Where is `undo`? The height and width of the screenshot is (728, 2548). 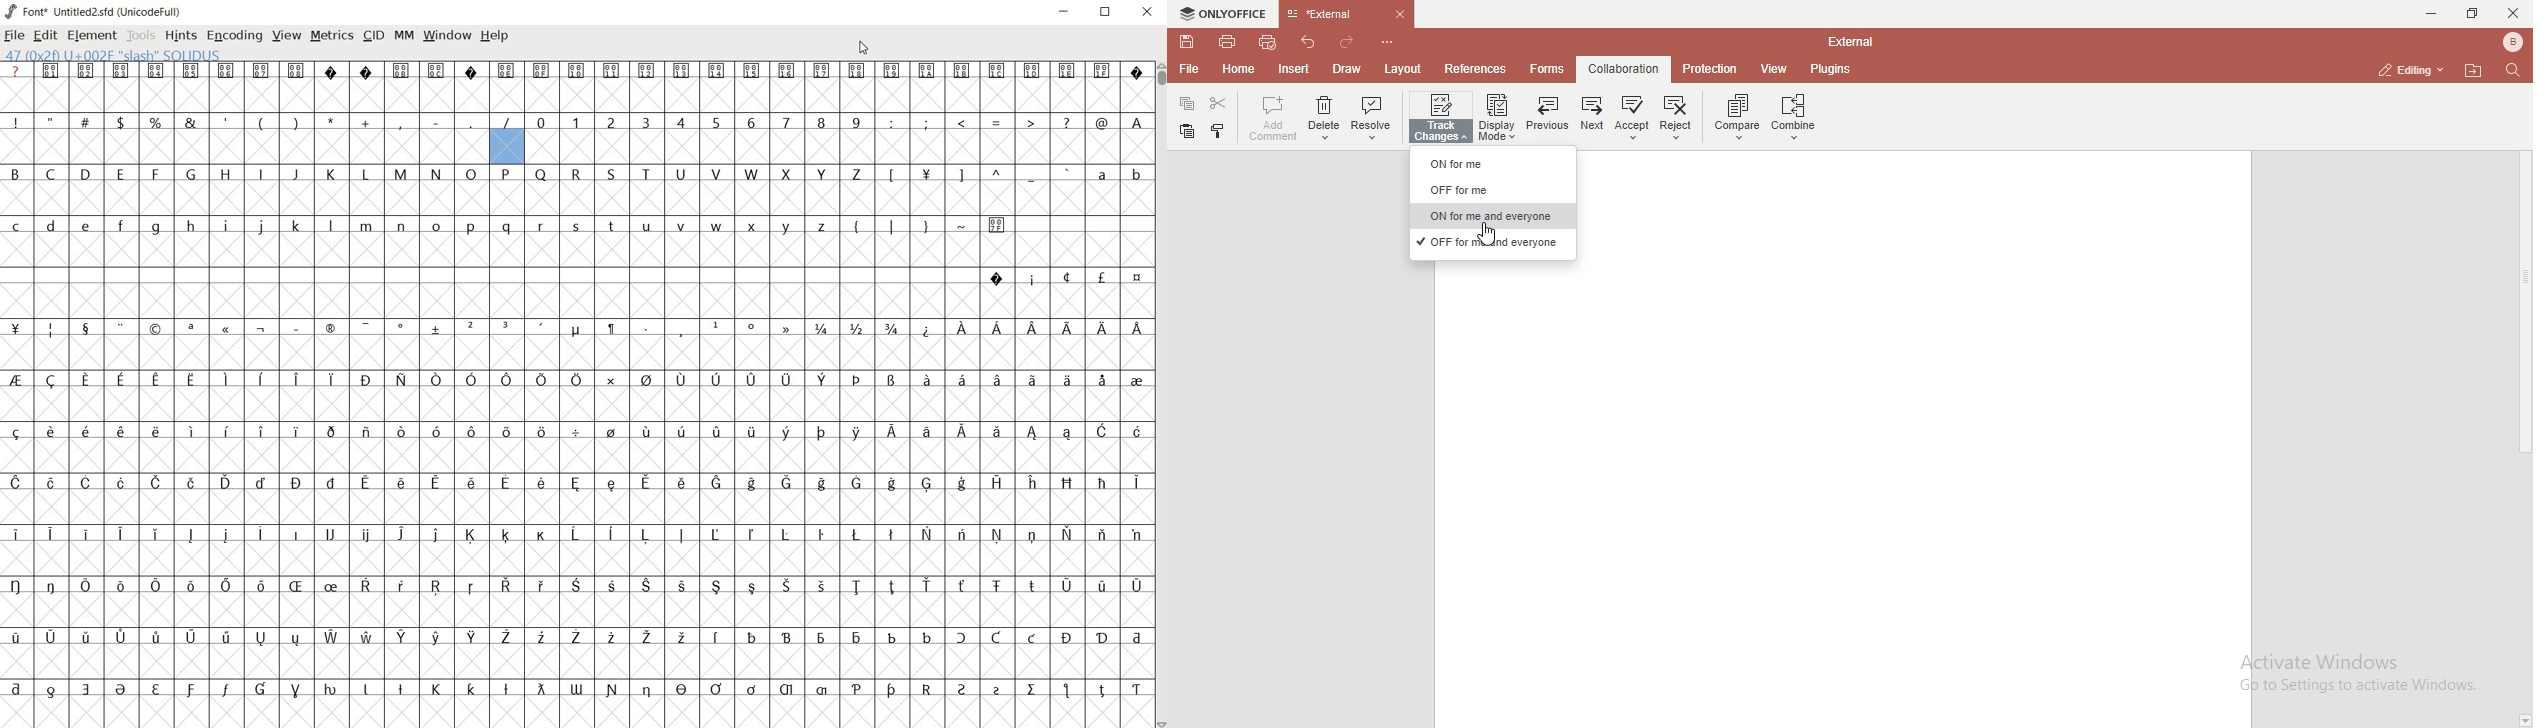 undo is located at coordinates (1308, 42).